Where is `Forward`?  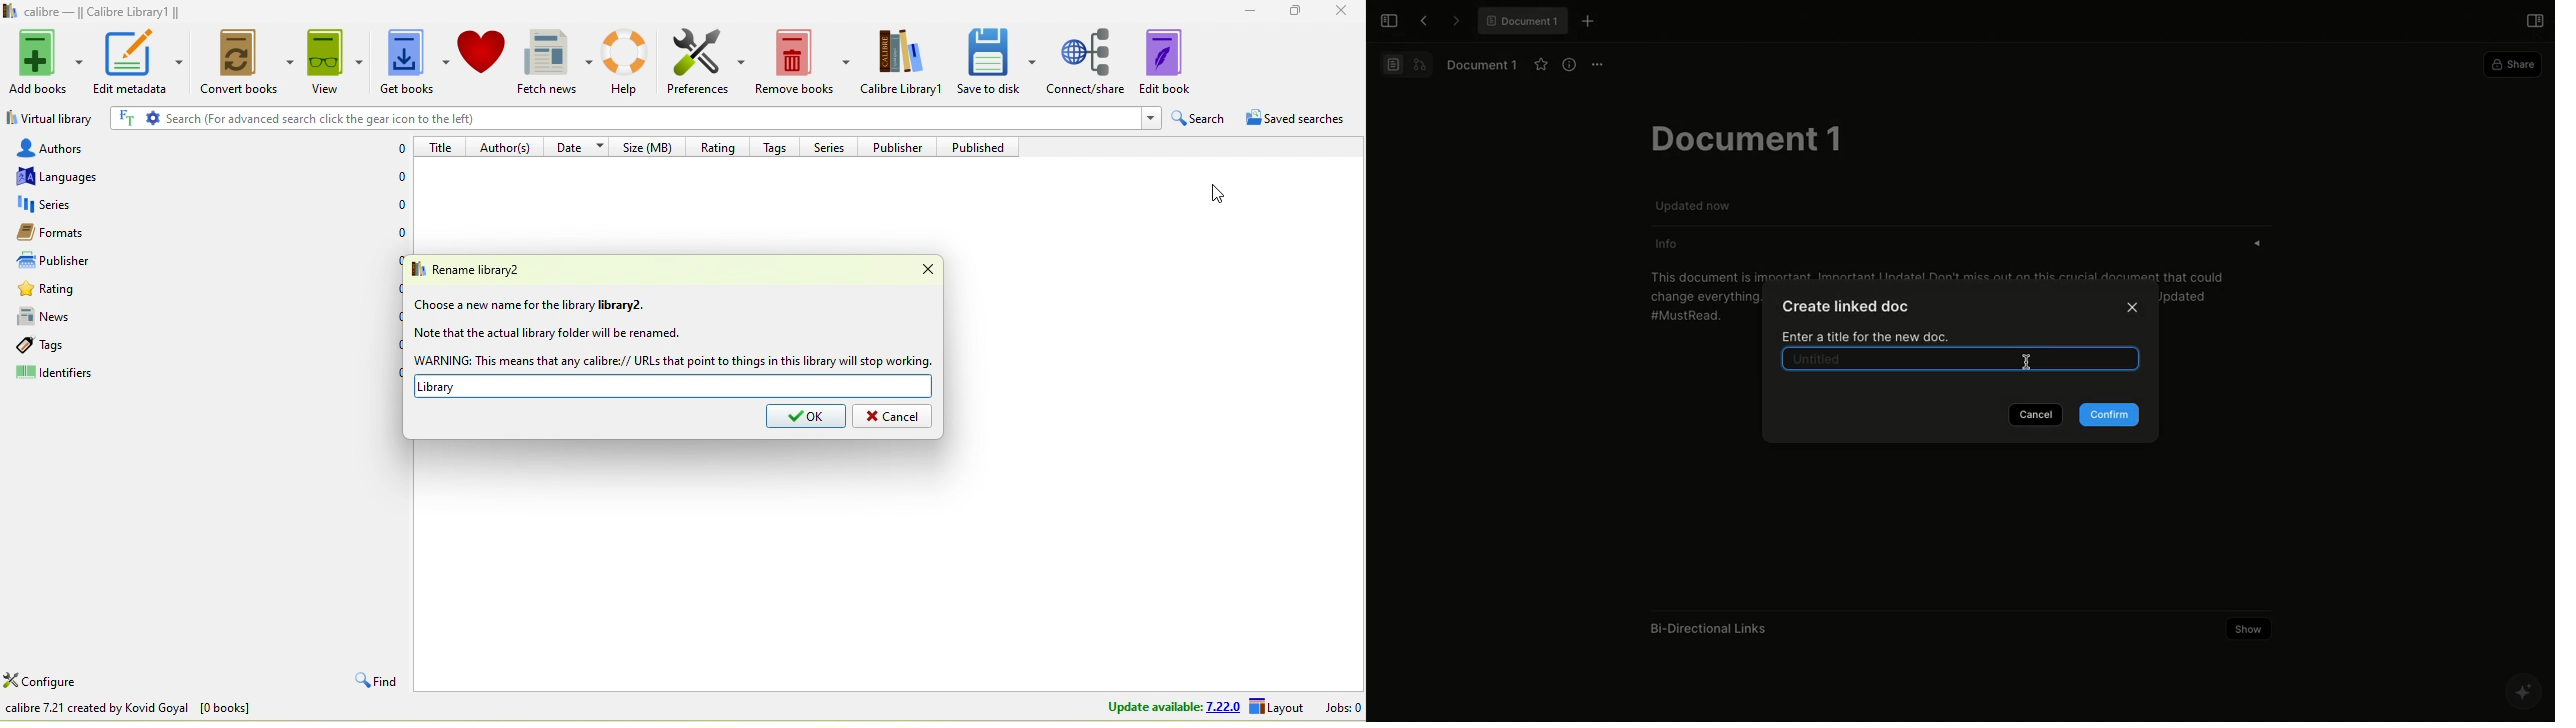
Forward is located at coordinates (1454, 21).